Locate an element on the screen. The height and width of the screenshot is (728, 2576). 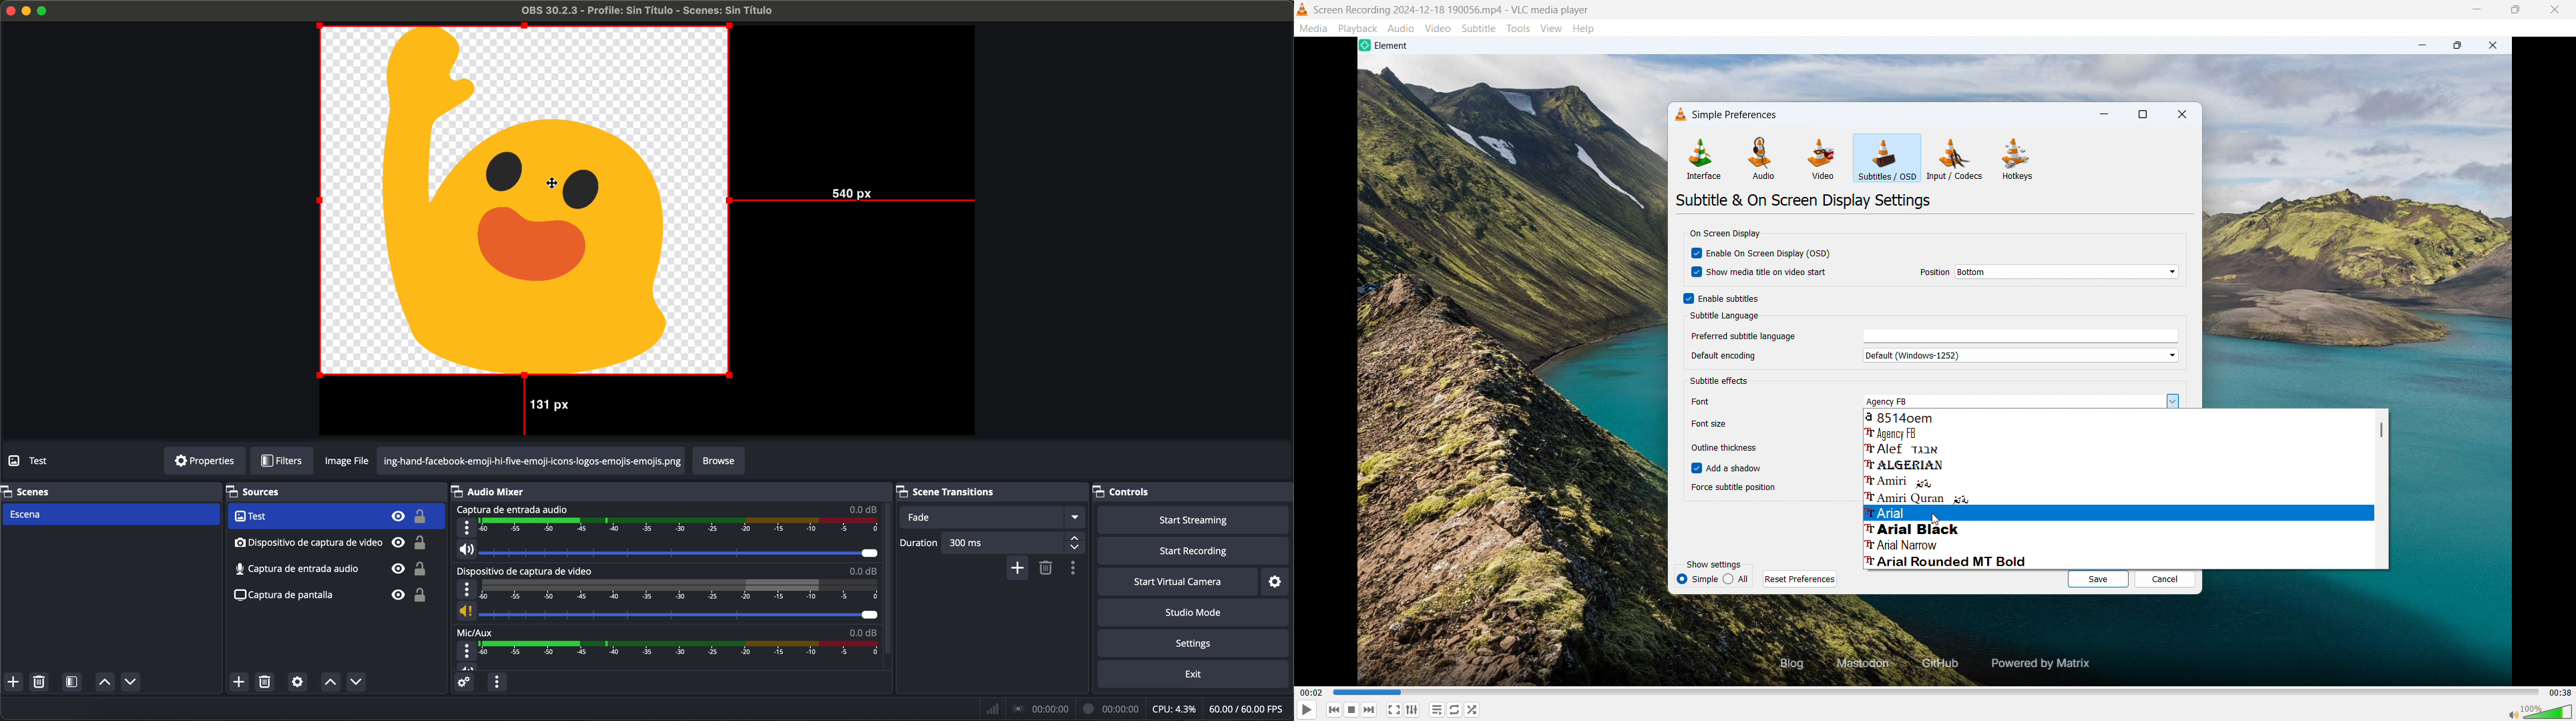
vol is located at coordinates (666, 612).